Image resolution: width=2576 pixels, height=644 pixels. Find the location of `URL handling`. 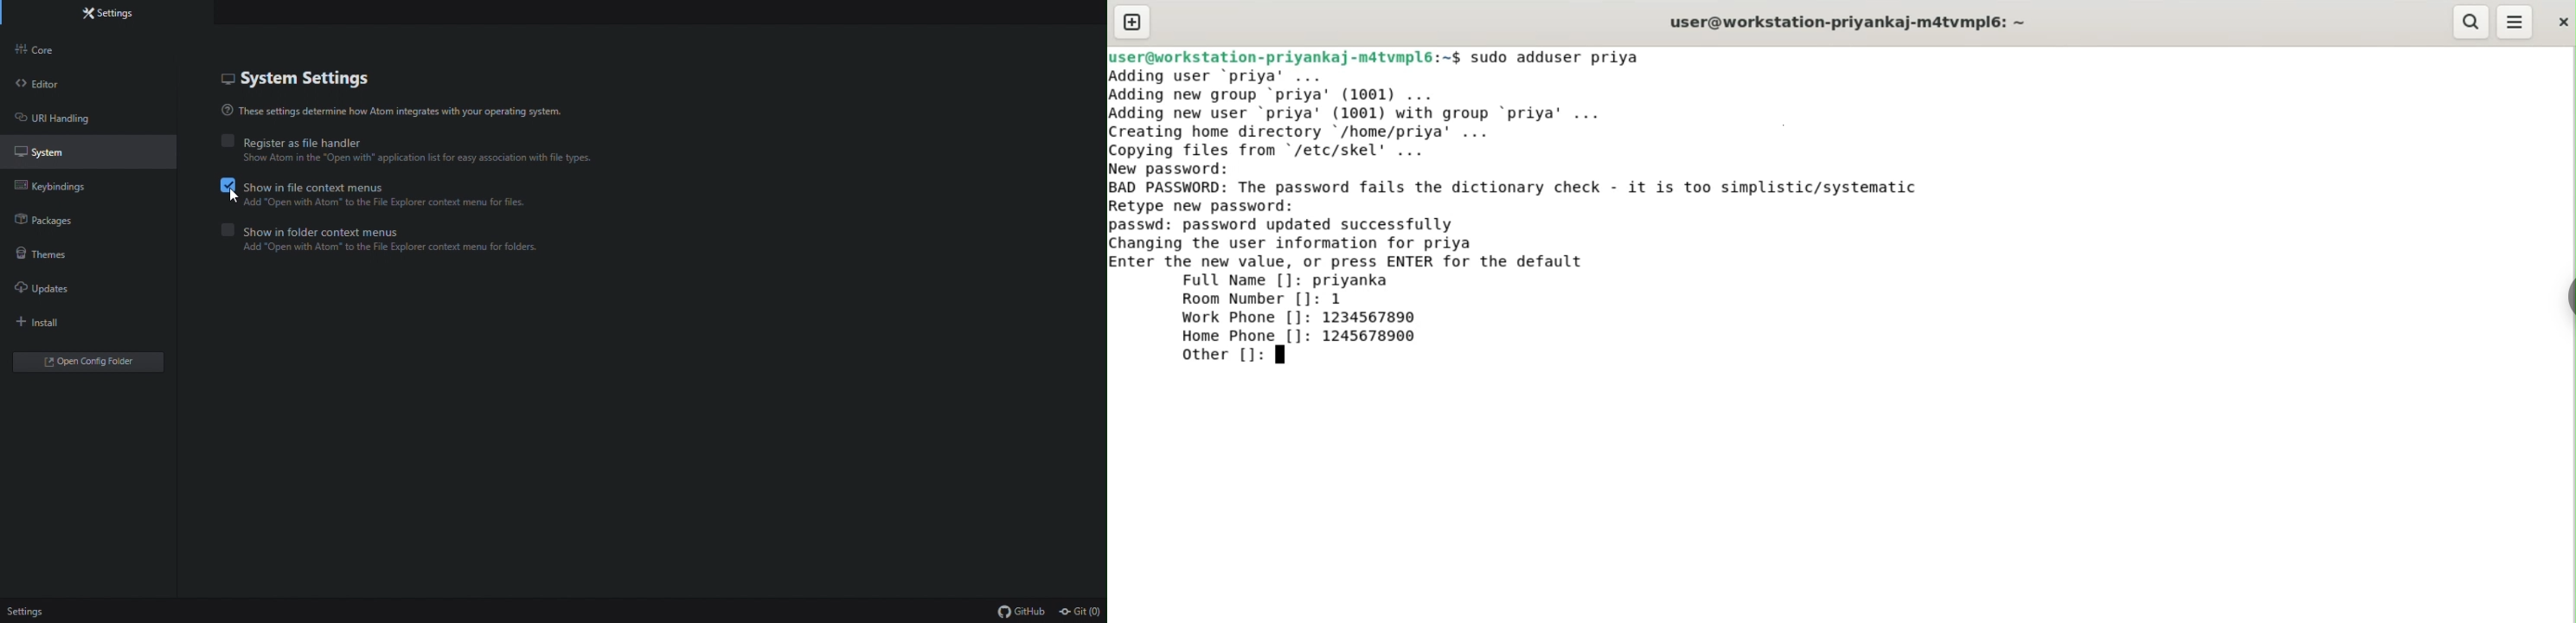

URL handling is located at coordinates (67, 118).